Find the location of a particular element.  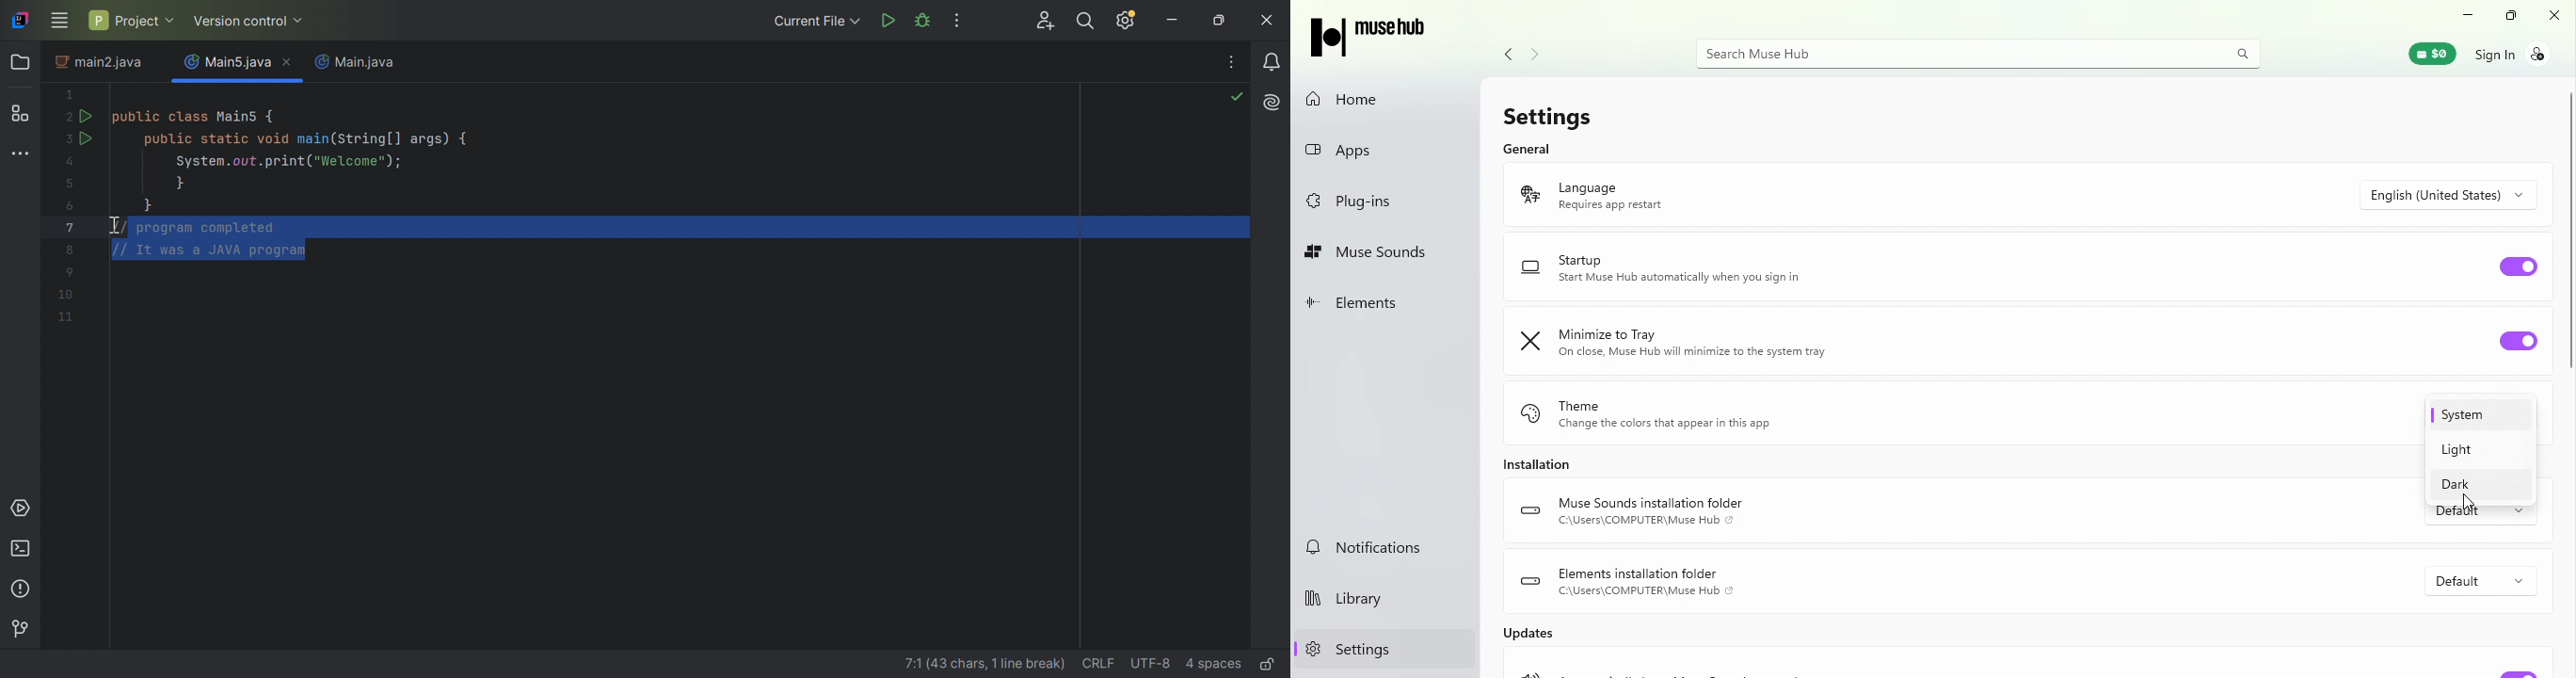

Close is located at coordinates (2554, 18).